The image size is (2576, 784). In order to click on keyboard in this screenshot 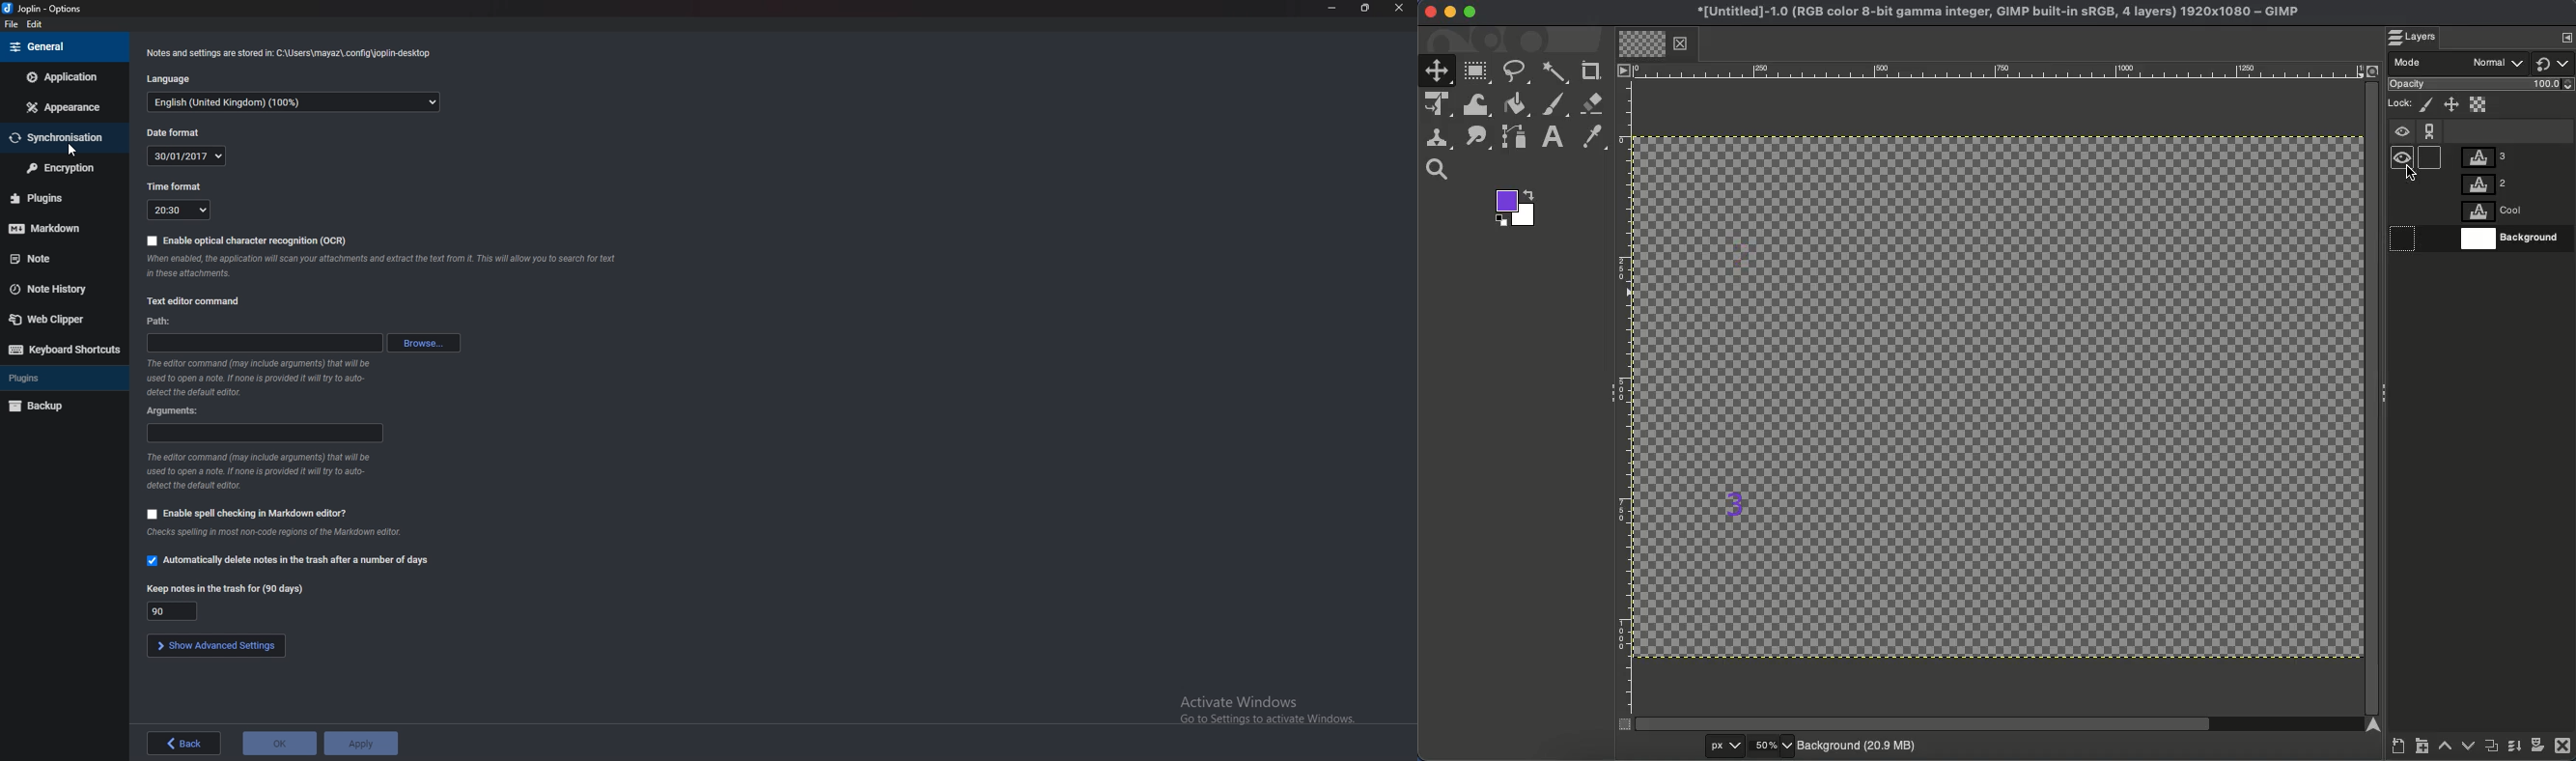, I will do `click(64, 348)`.